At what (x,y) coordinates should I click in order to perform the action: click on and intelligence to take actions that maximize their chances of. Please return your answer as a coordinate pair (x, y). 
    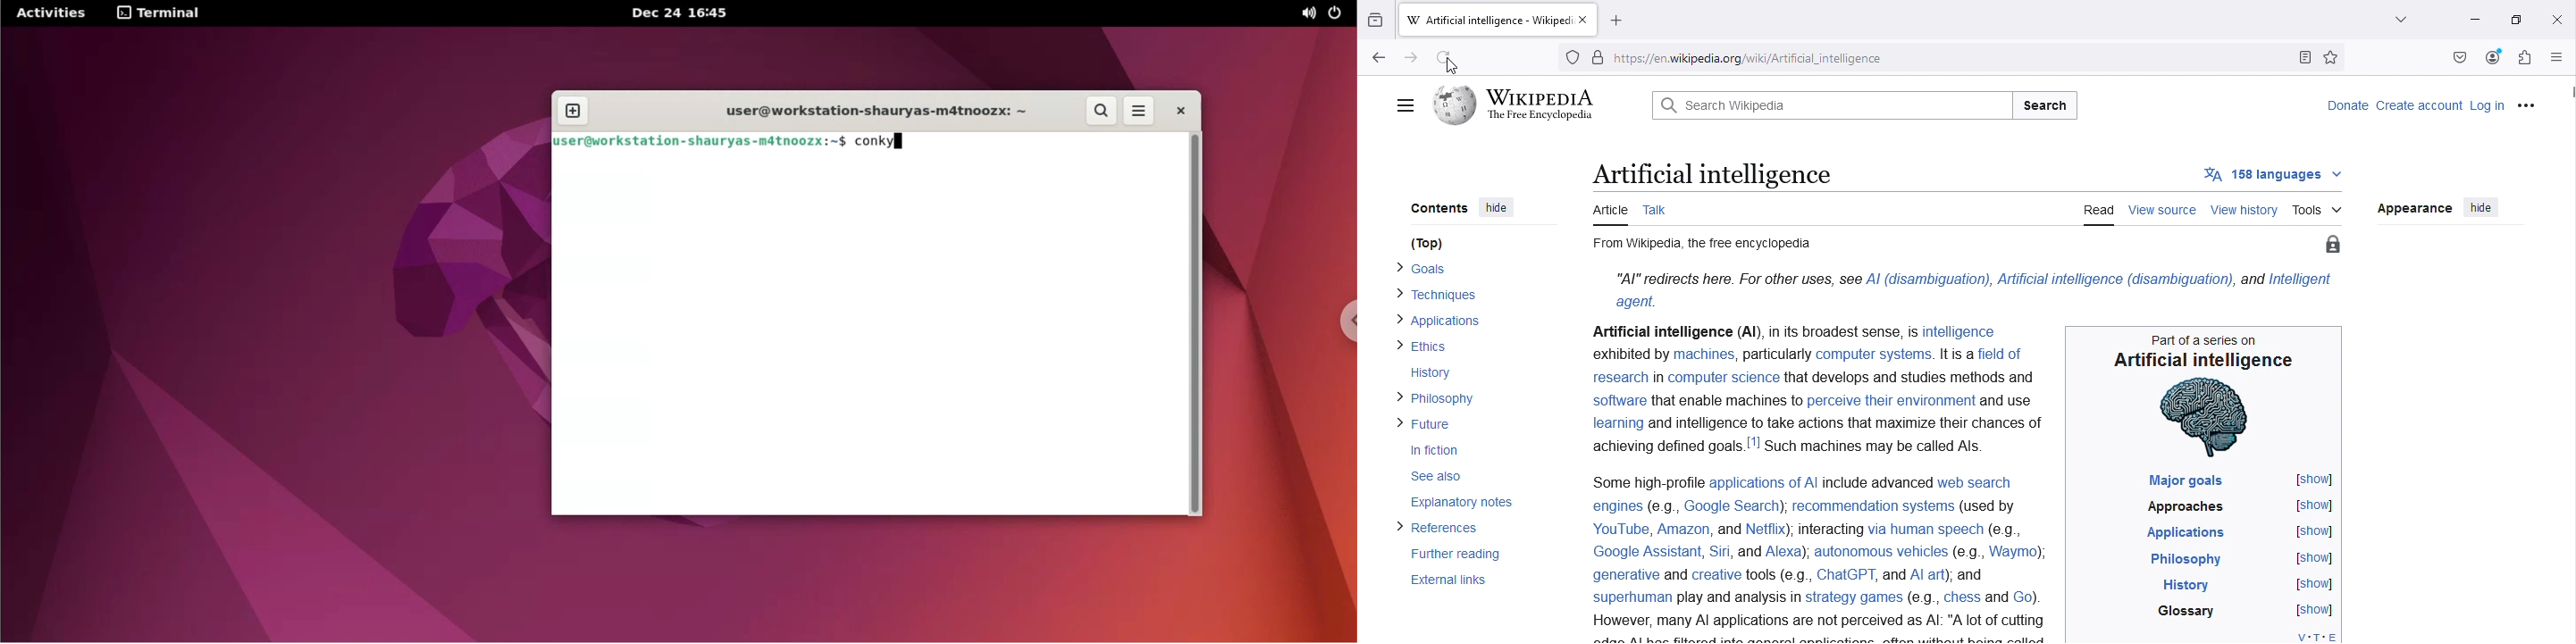
    Looking at the image, I should click on (1850, 426).